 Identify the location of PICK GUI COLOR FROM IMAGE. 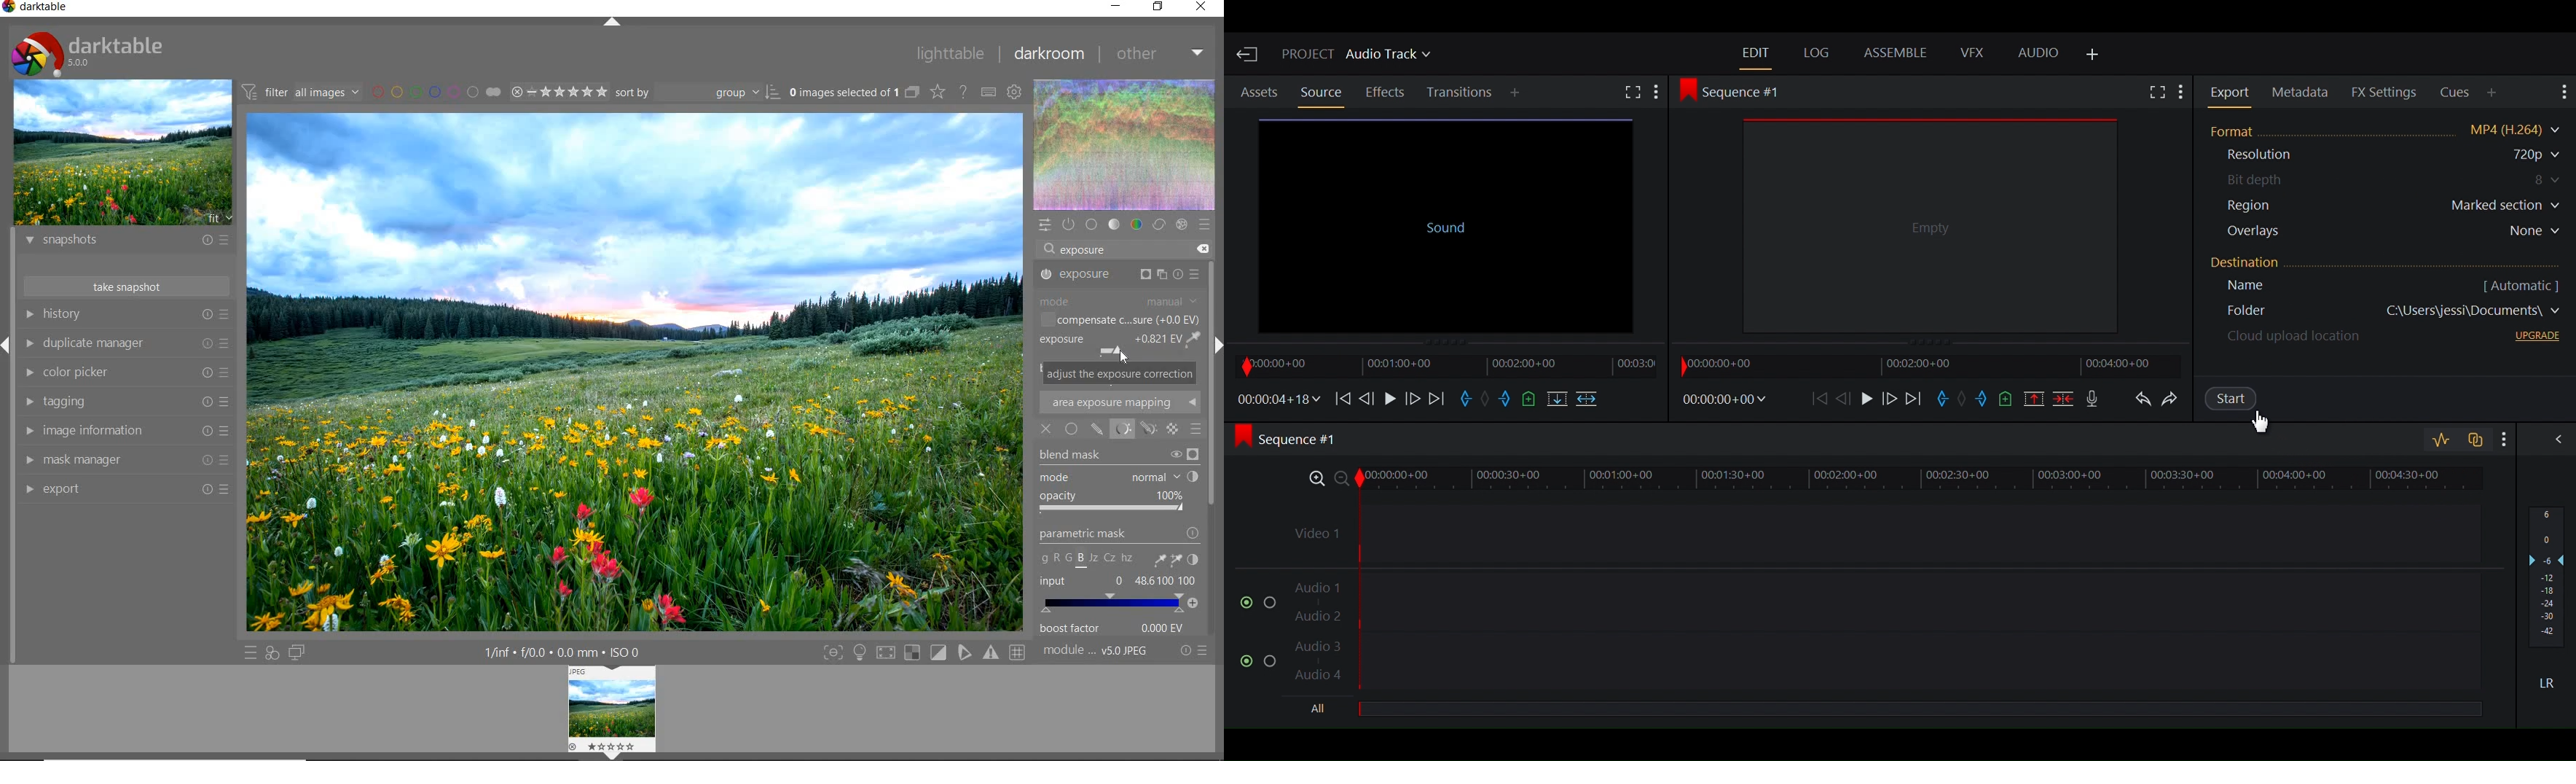
(1195, 341).